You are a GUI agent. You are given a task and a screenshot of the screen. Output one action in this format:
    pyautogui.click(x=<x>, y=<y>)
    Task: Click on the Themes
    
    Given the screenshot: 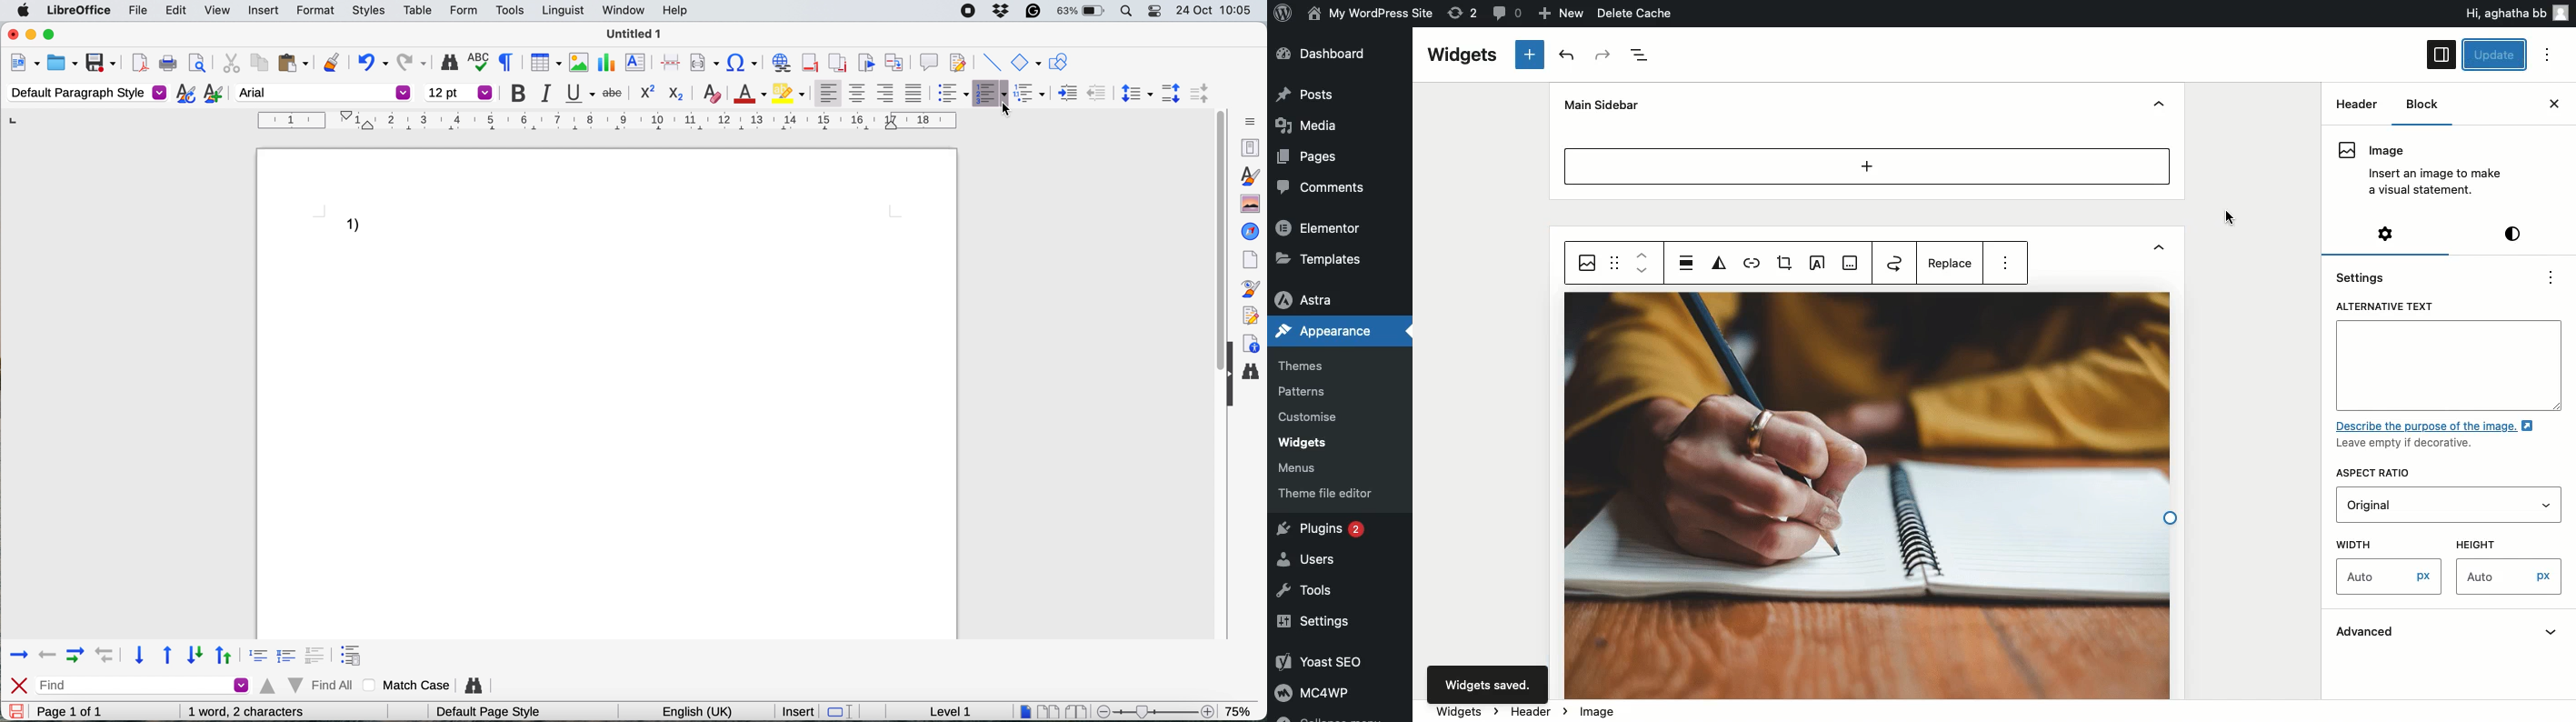 What is the action you would take?
    pyautogui.click(x=1301, y=366)
    